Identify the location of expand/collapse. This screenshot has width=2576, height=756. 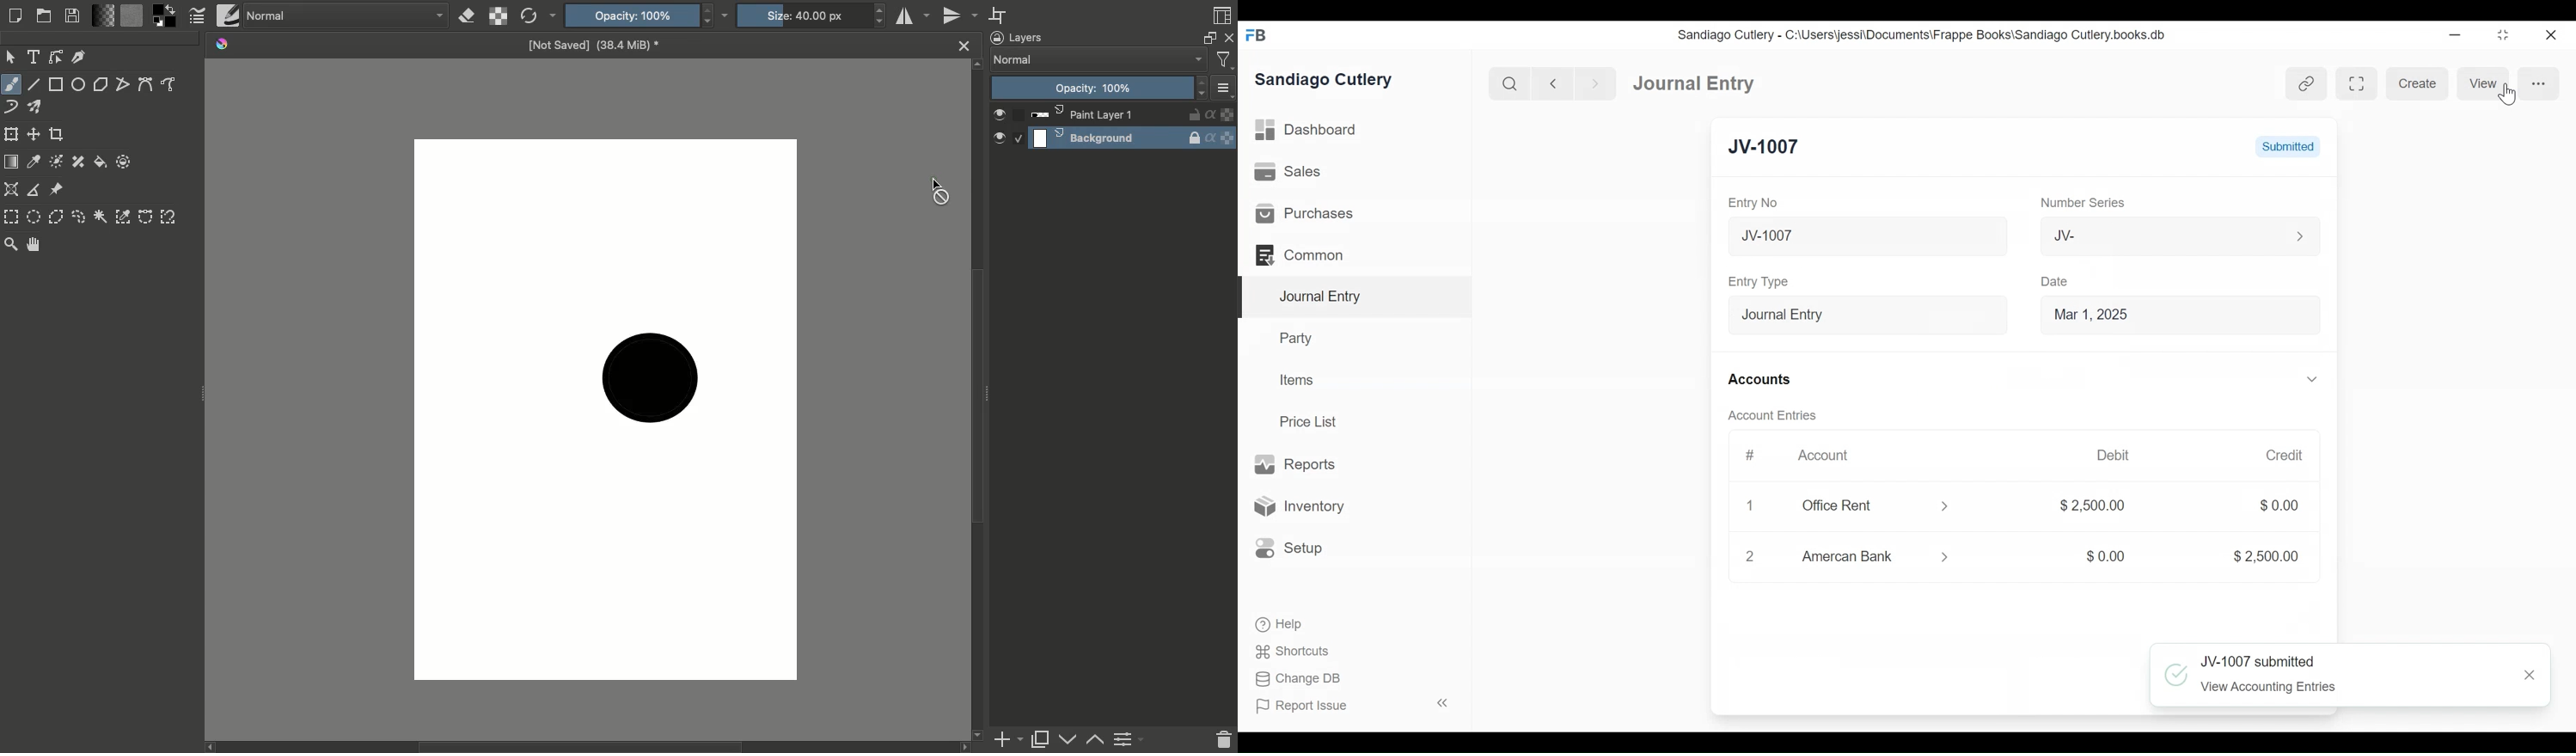
(2302, 379).